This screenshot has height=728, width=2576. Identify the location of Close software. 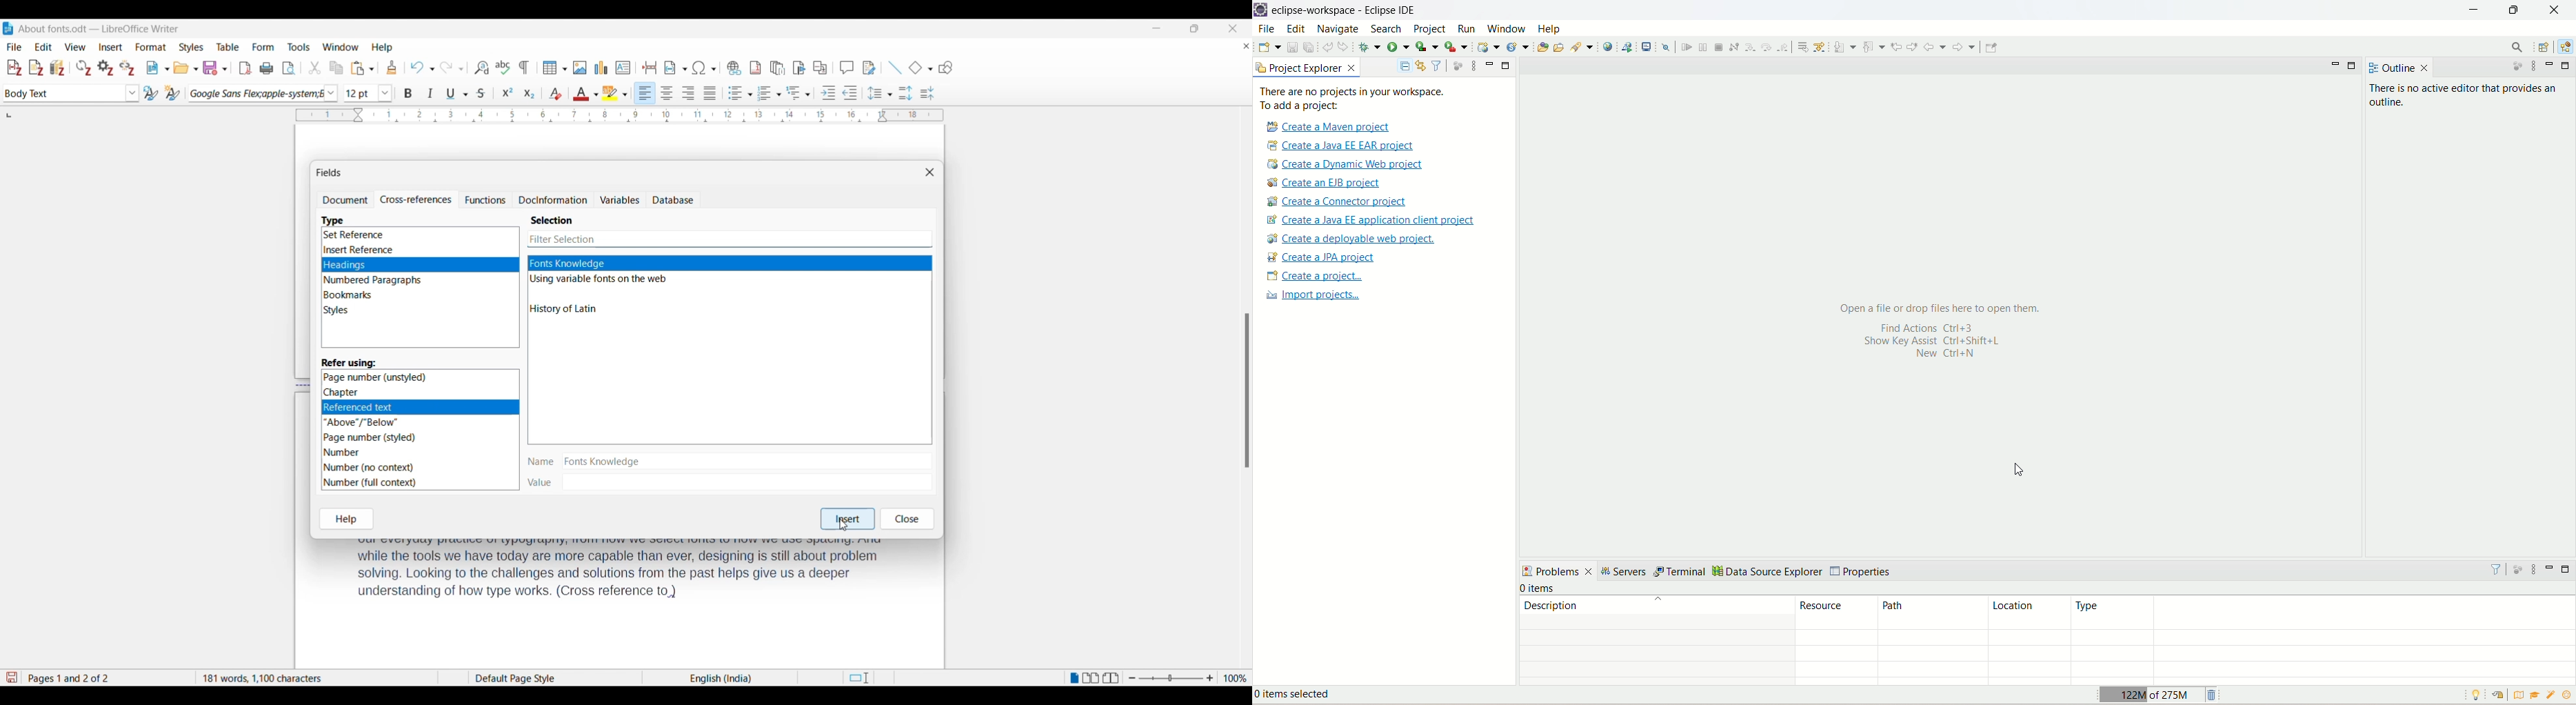
(1233, 29).